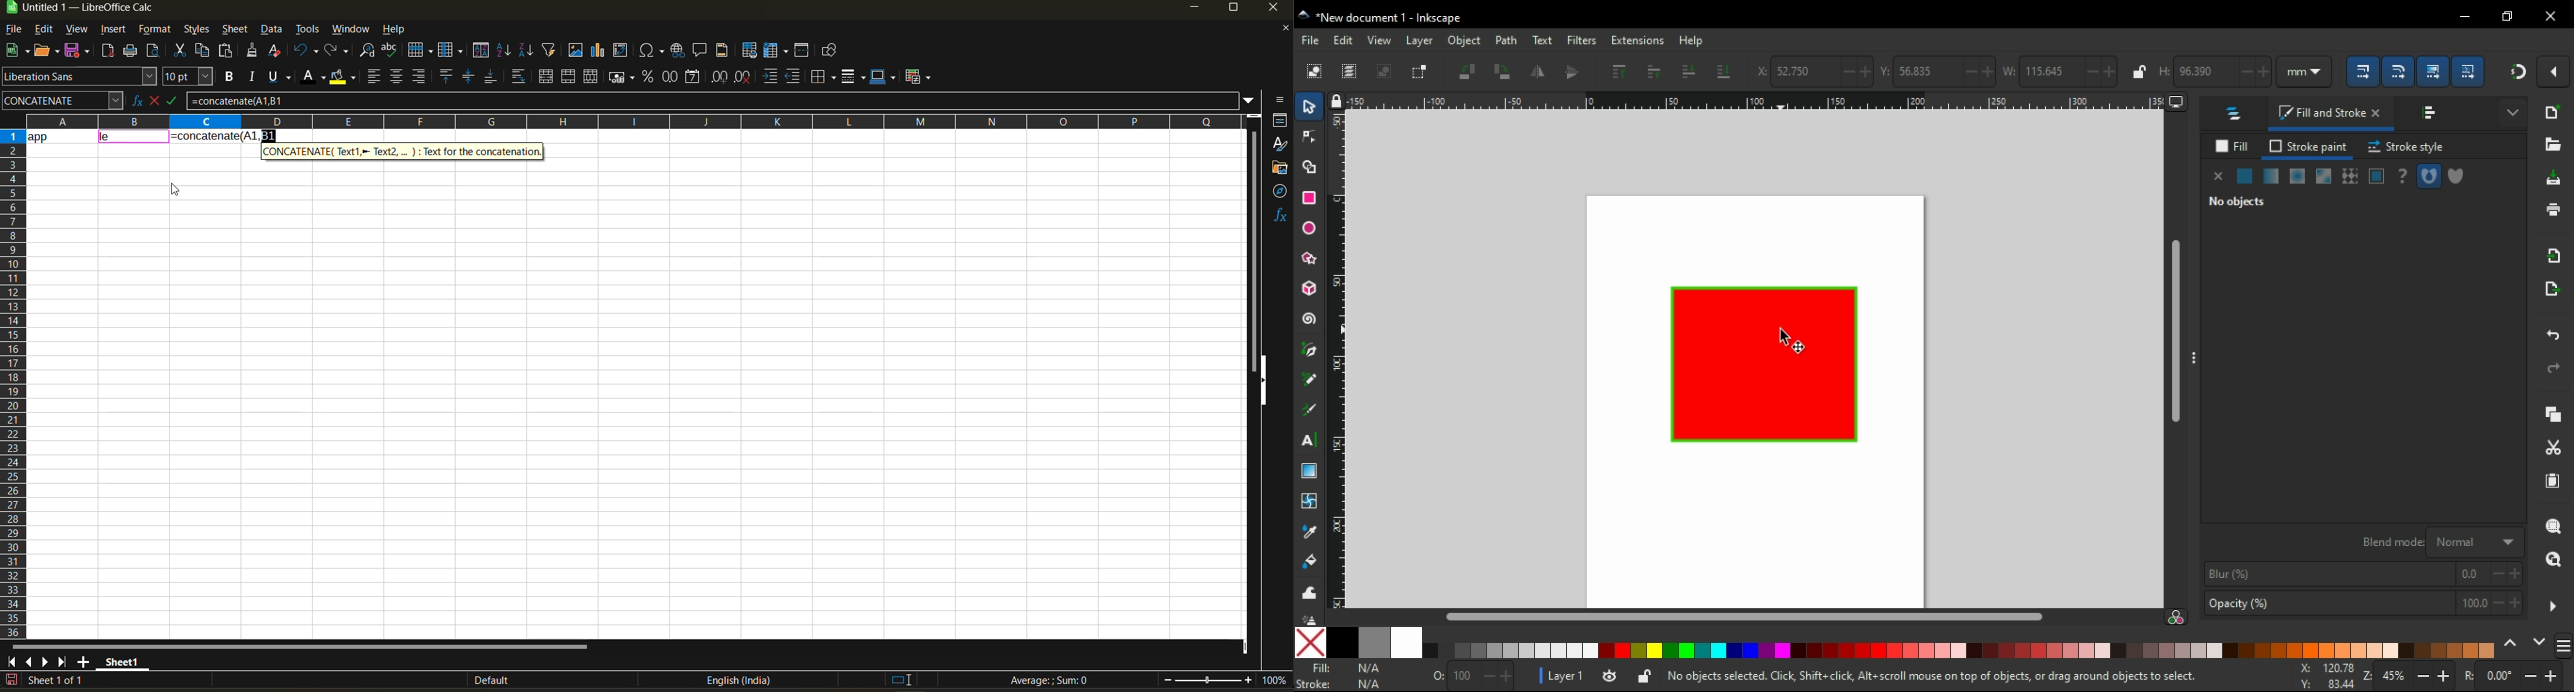 The image size is (2576, 700). I want to click on more settings, so click(2513, 110).